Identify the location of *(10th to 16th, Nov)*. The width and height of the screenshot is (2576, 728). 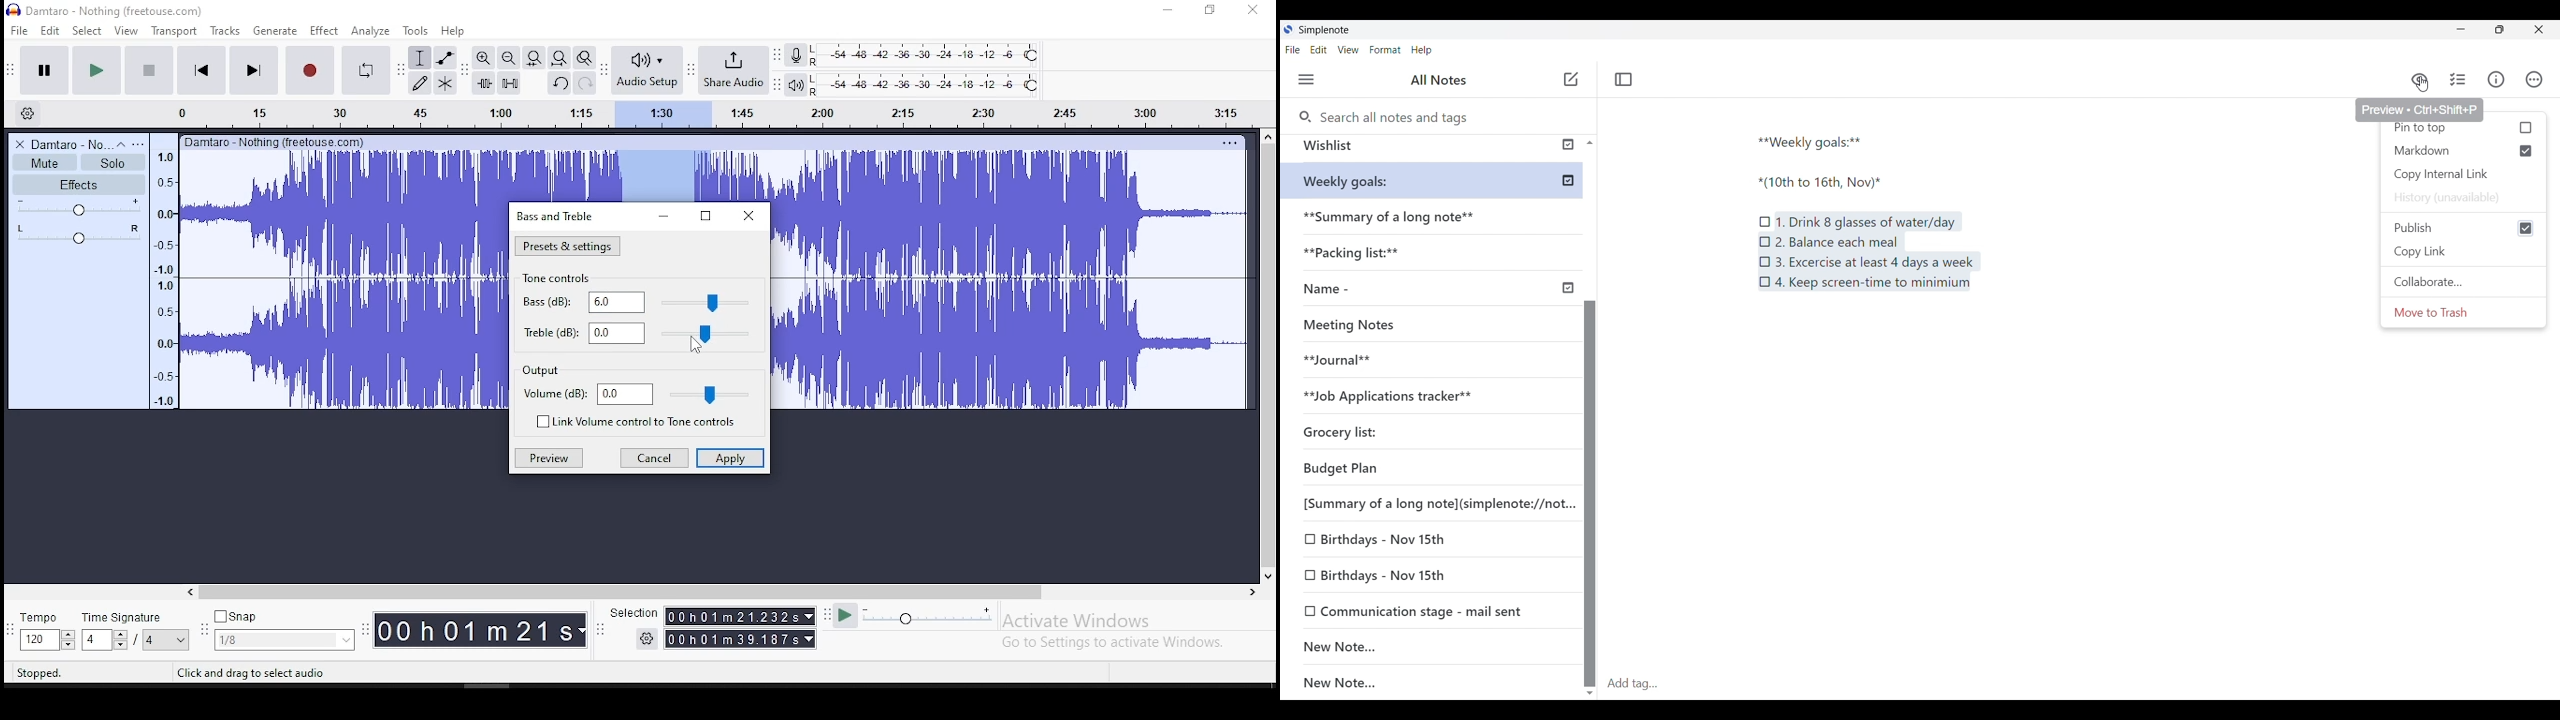
(1829, 183).